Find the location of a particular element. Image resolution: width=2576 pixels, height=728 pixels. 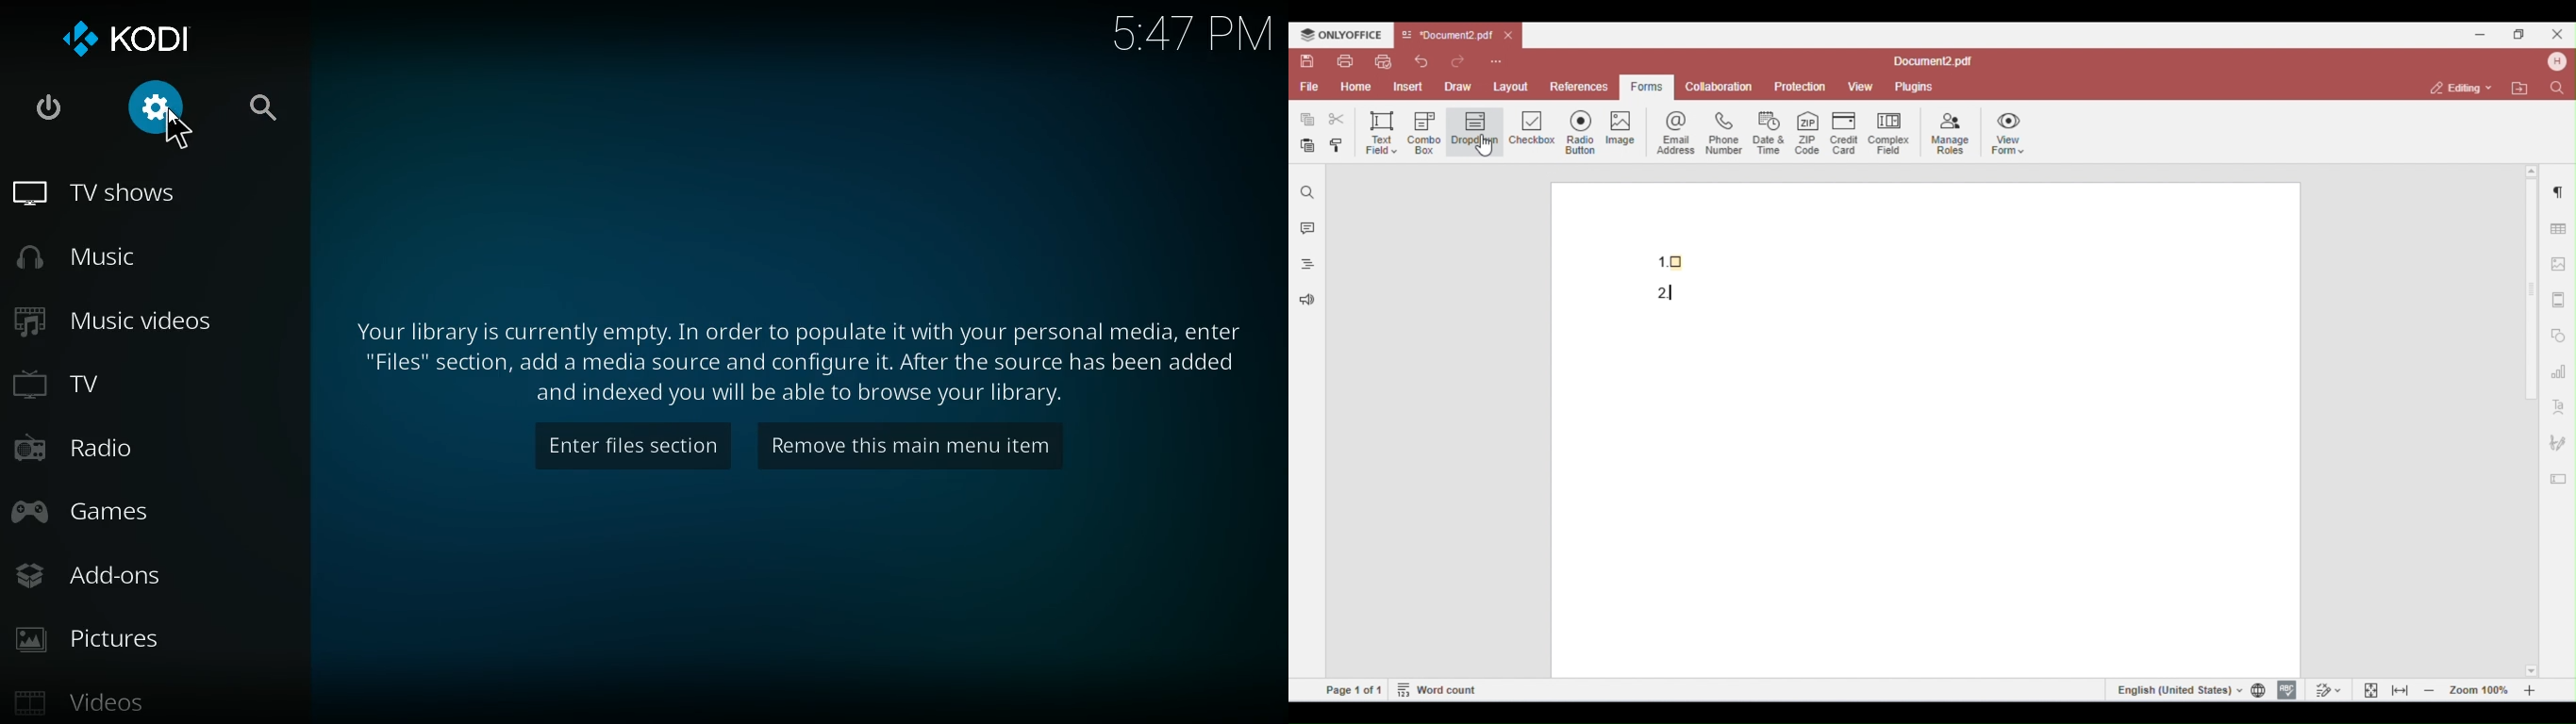

text is located at coordinates (798, 358).